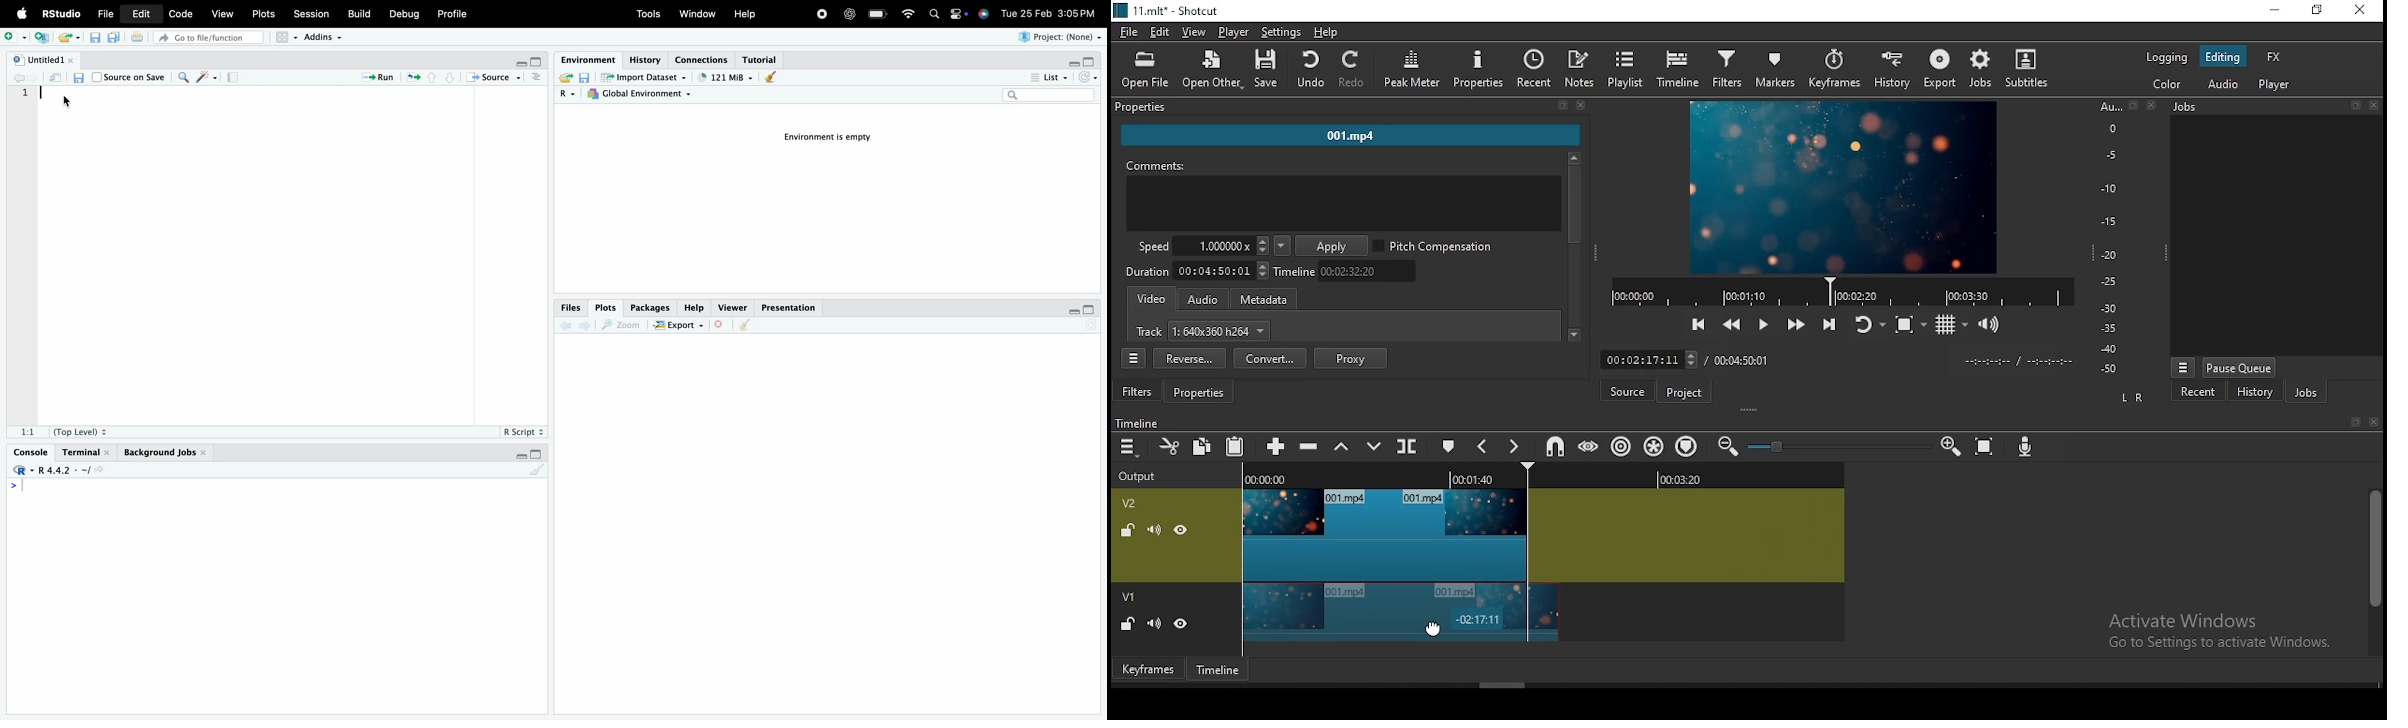 The image size is (2408, 728). I want to click on Maximize, so click(536, 454).